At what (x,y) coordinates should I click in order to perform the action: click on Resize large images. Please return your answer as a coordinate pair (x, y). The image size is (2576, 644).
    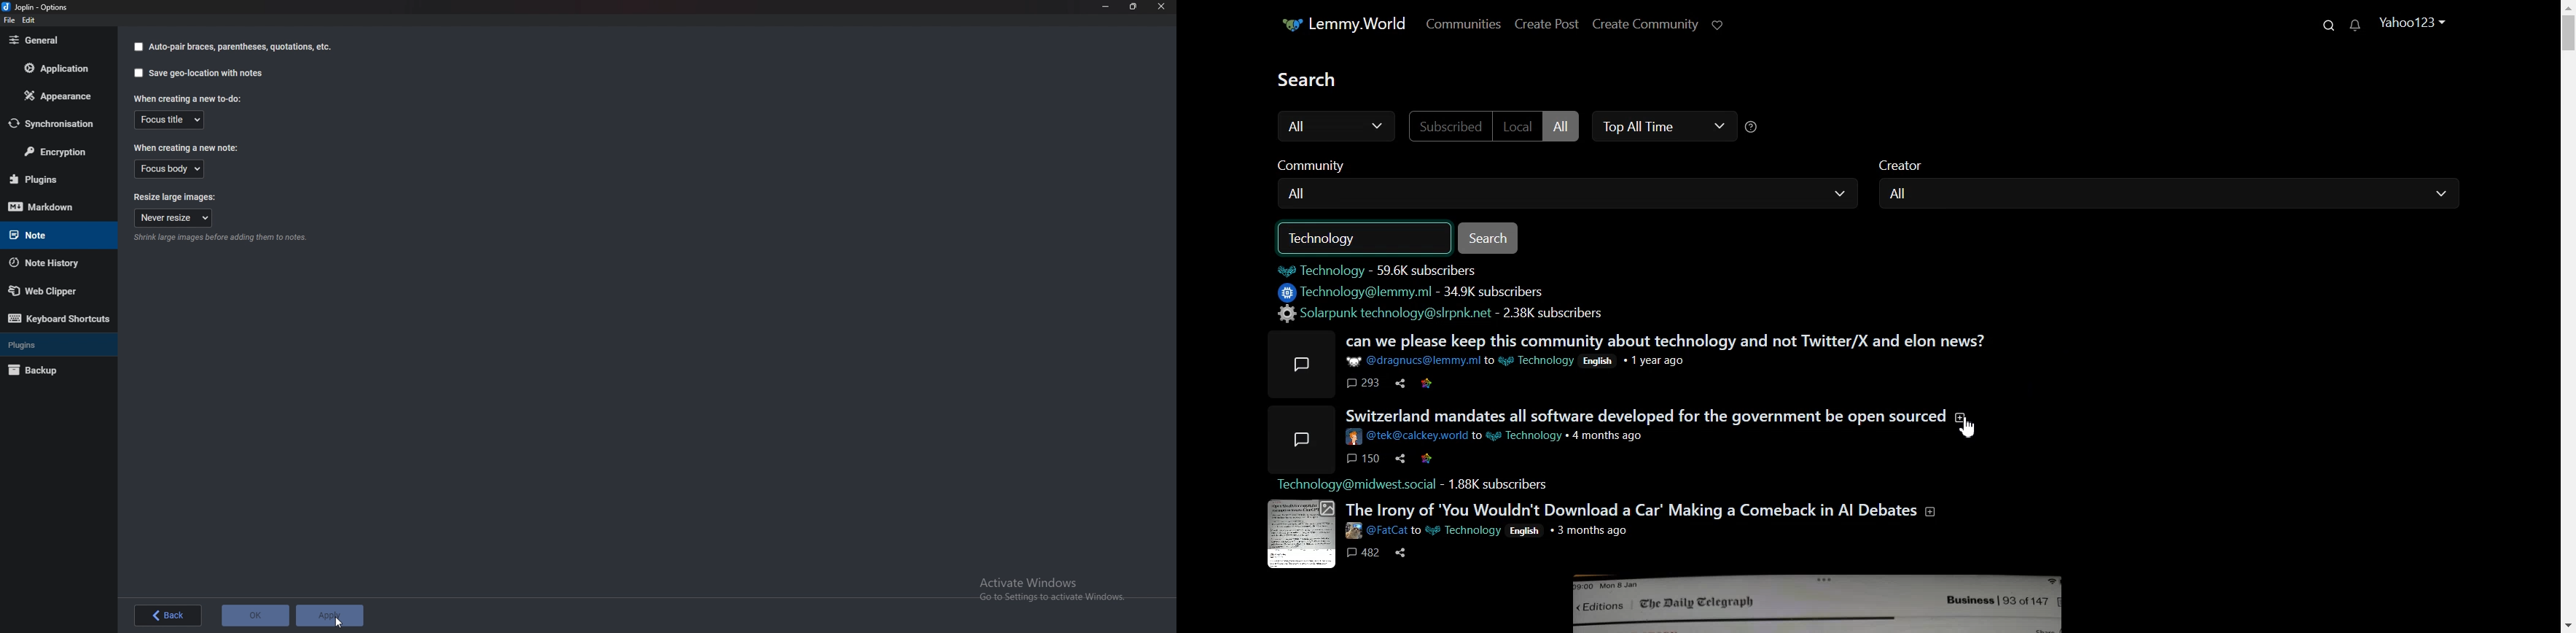
    Looking at the image, I should click on (170, 198).